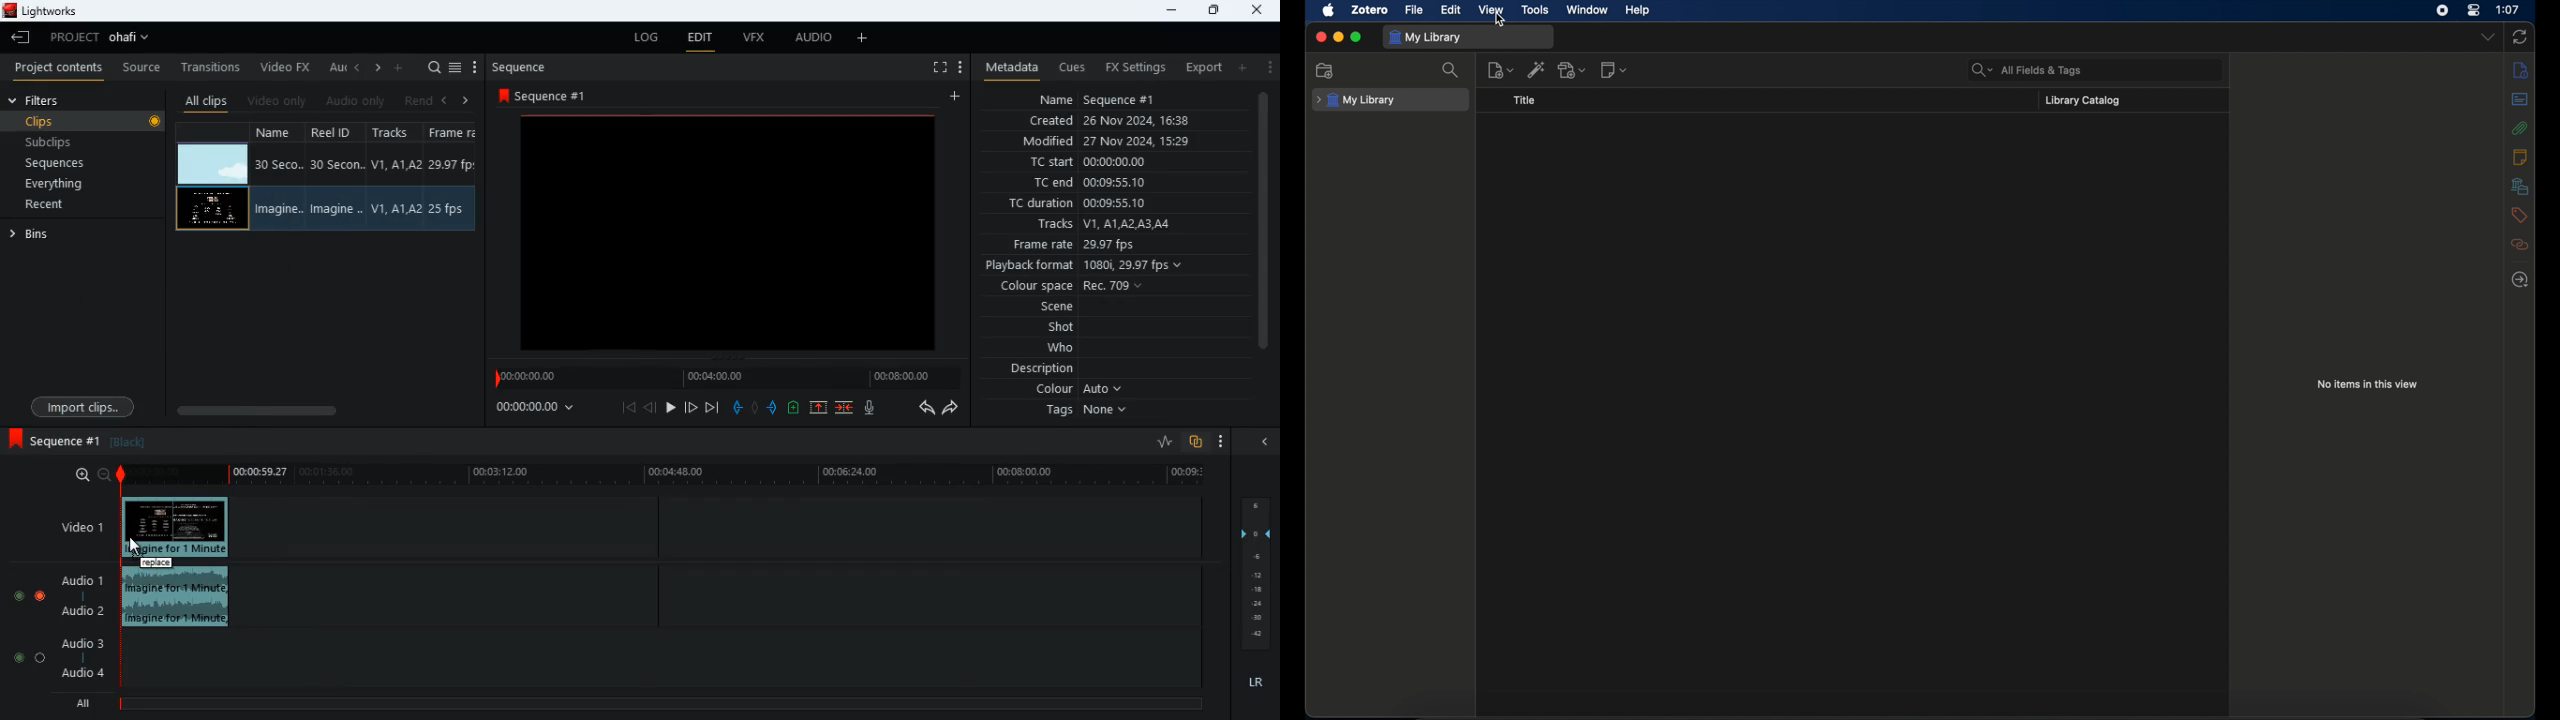 This screenshot has width=2576, height=728. What do you see at coordinates (952, 409) in the screenshot?
I see `forward` at bounding box center [952, 409].